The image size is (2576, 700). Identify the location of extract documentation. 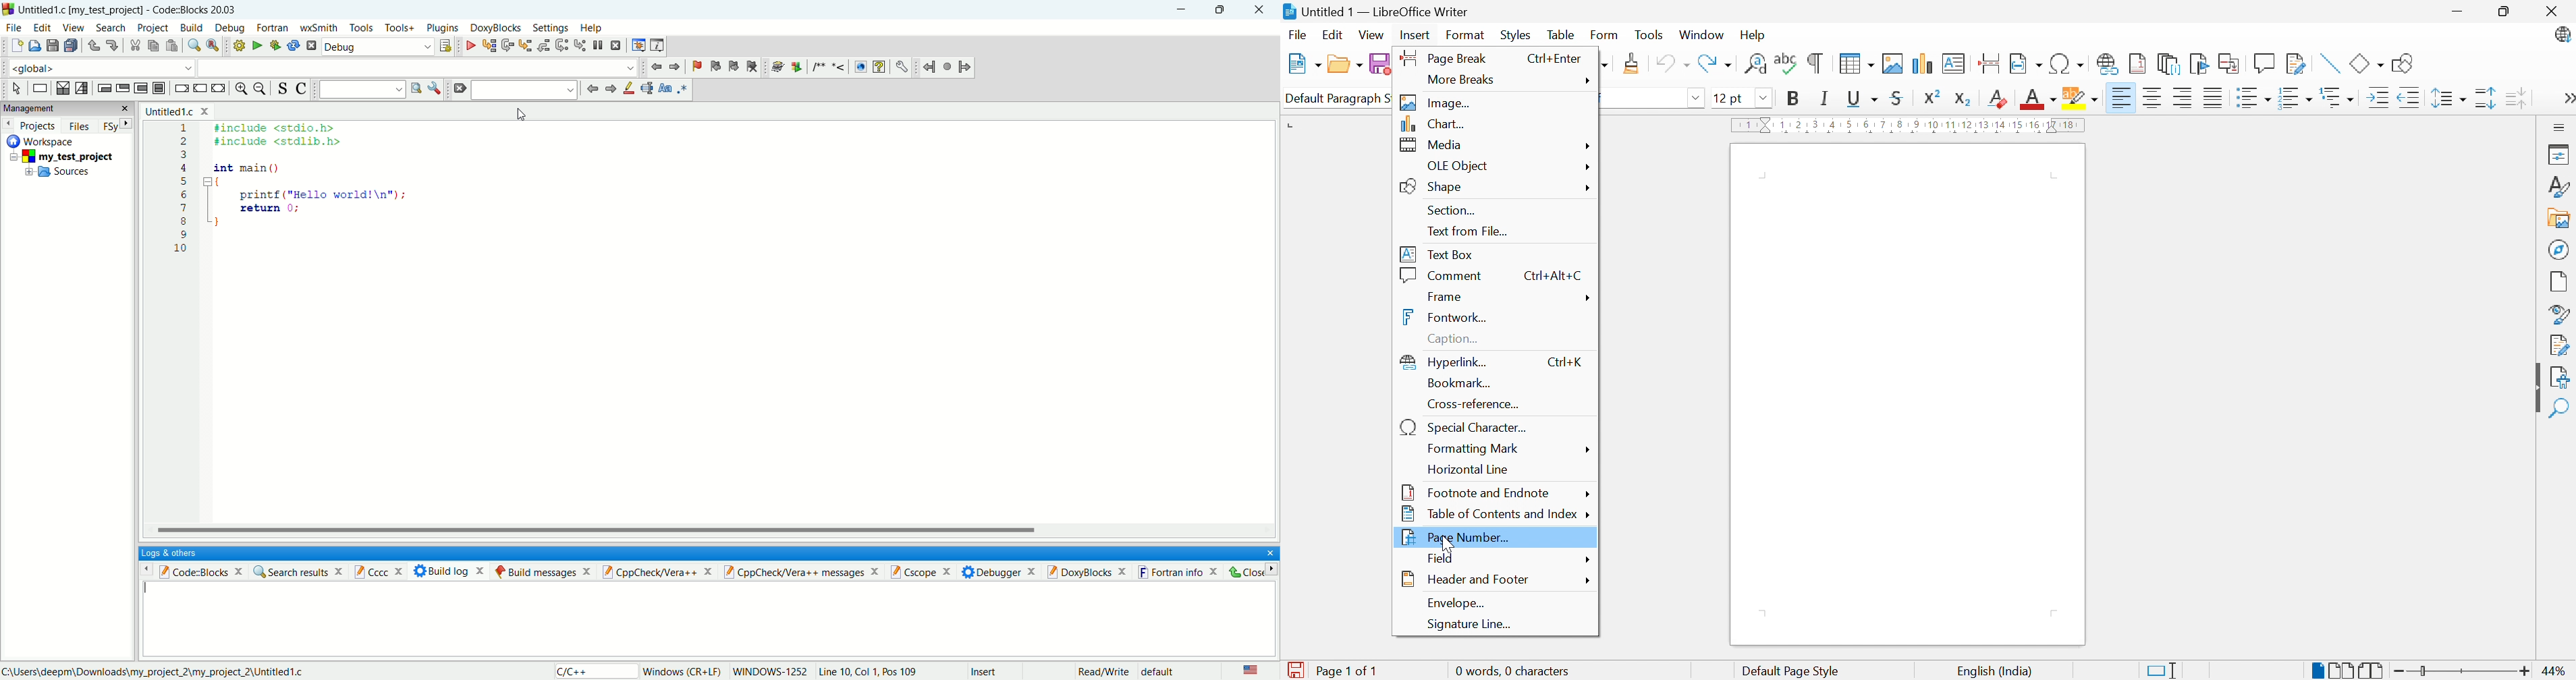
(797, 68).